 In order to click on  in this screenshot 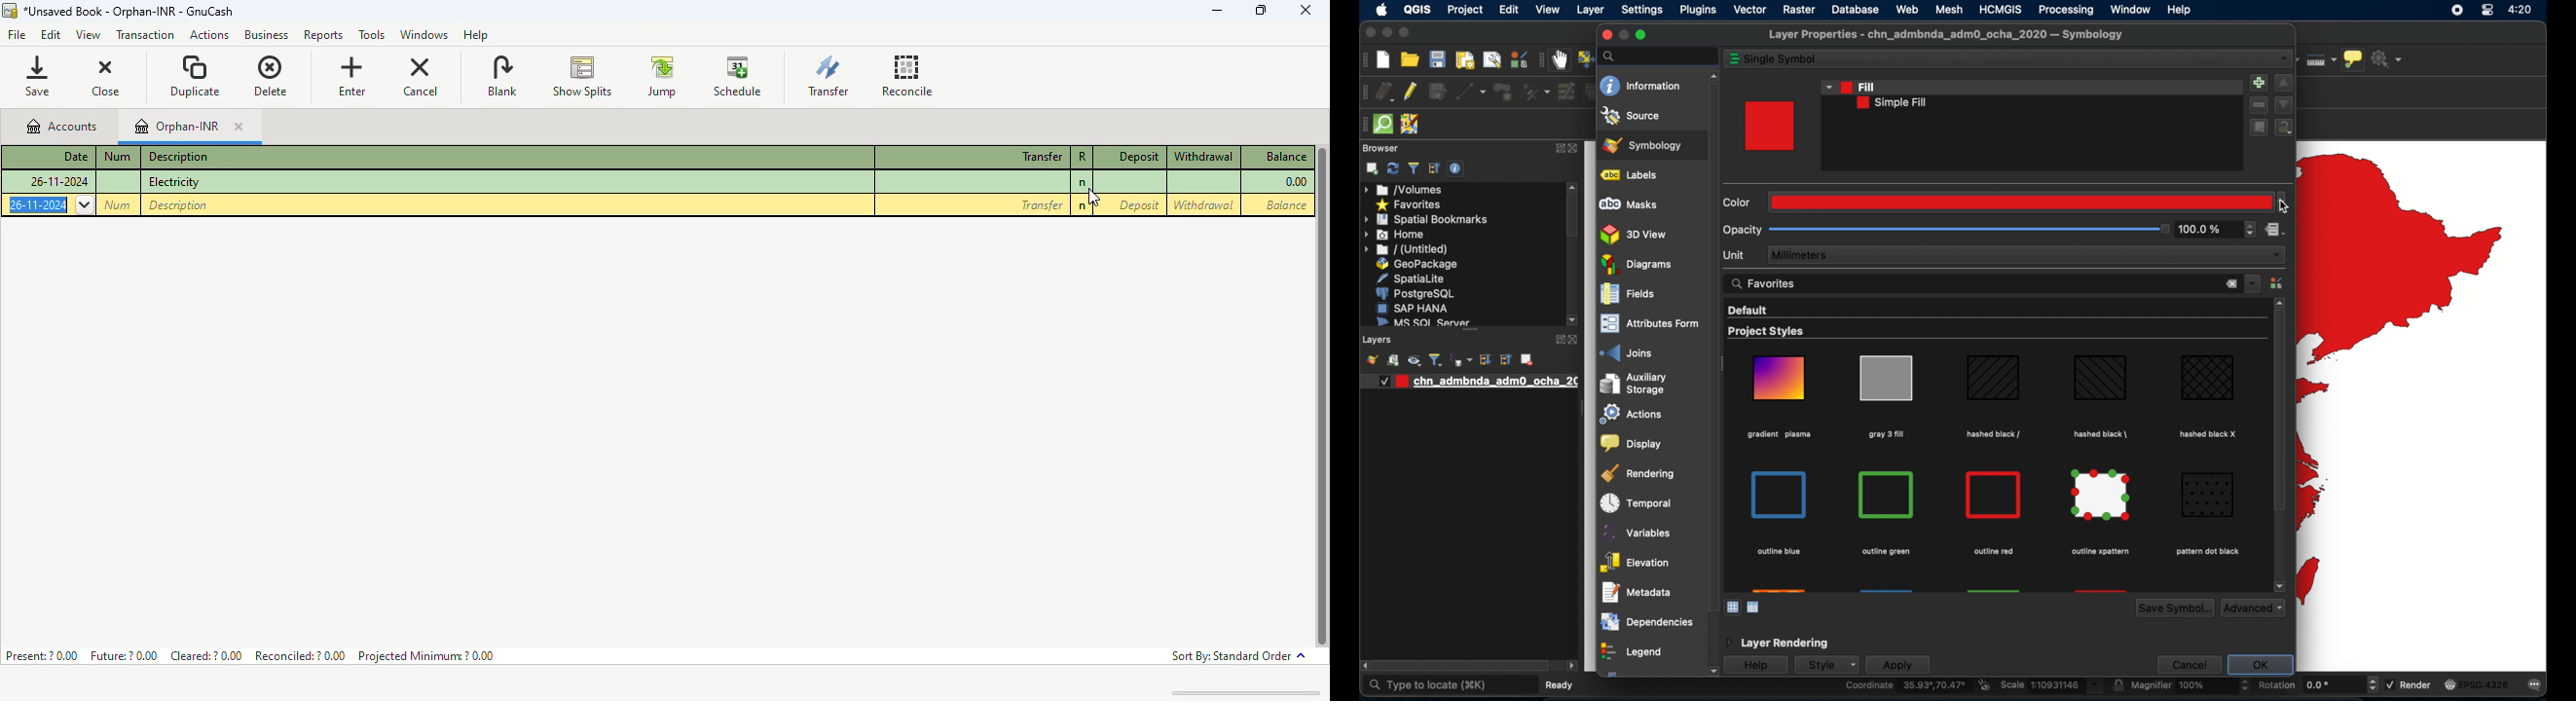, I will do `click(1888, 495)`.